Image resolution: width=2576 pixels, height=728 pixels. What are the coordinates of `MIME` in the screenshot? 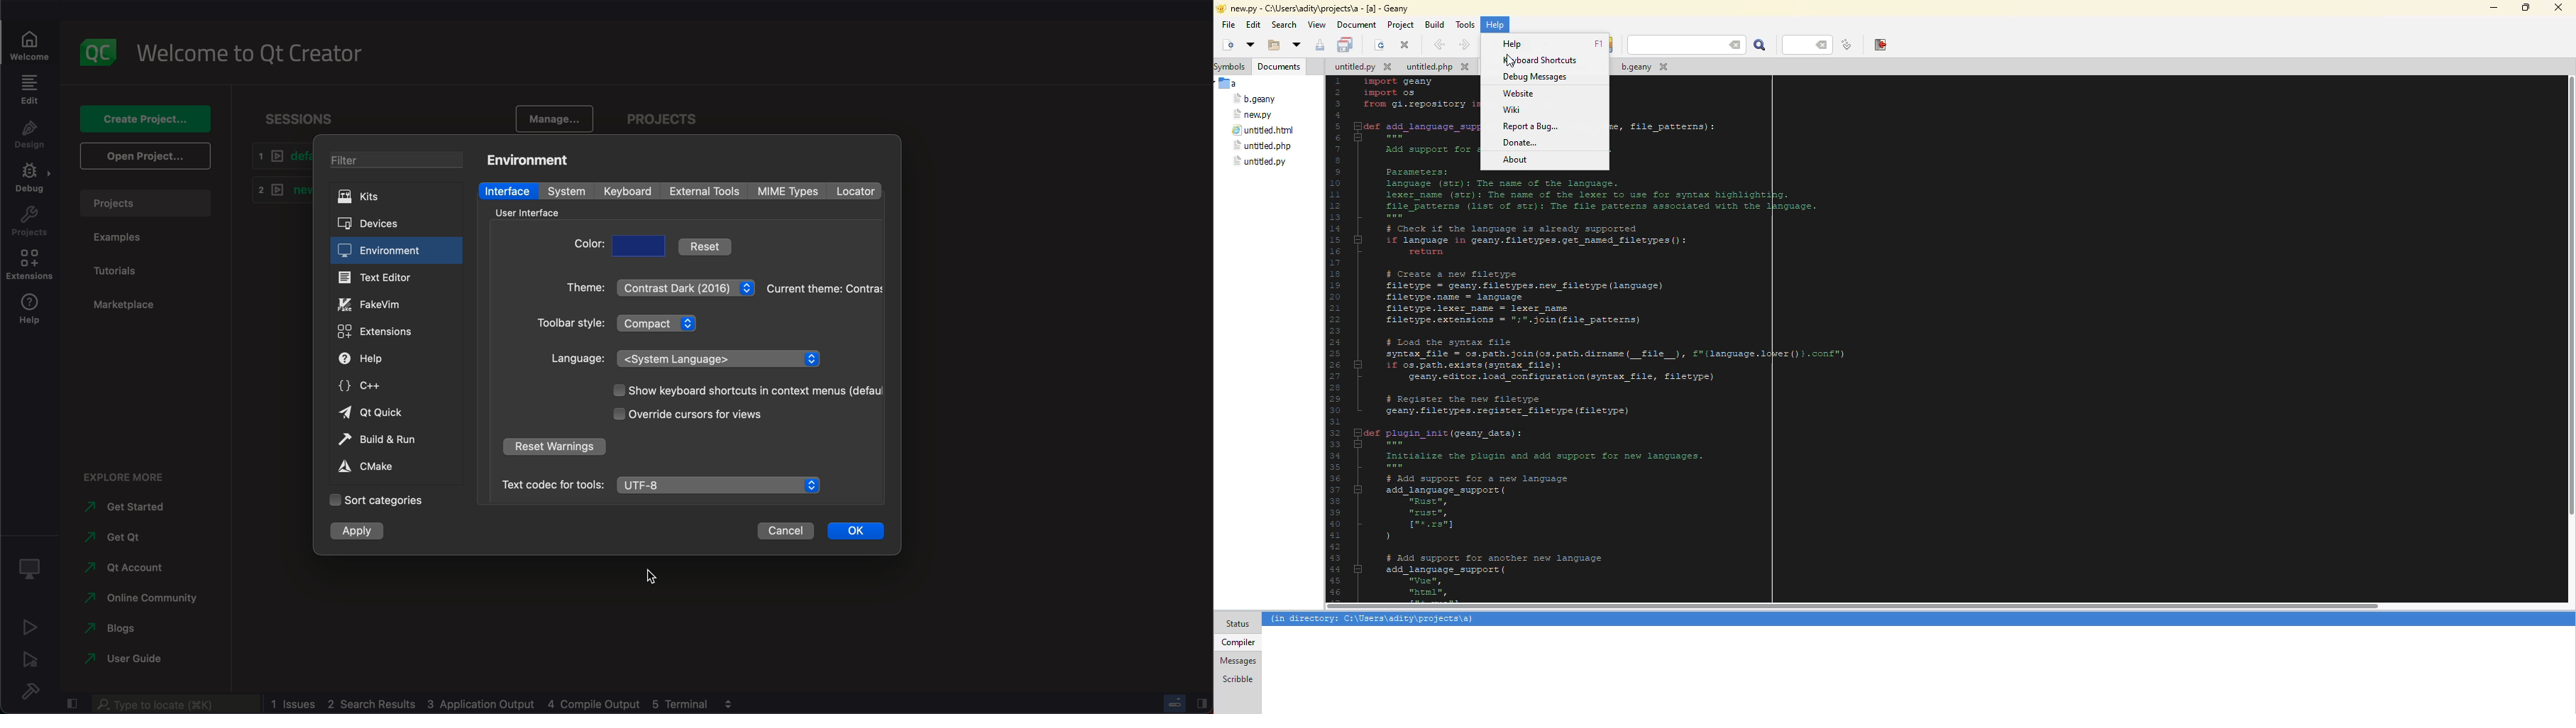 It's located at (789, 191).